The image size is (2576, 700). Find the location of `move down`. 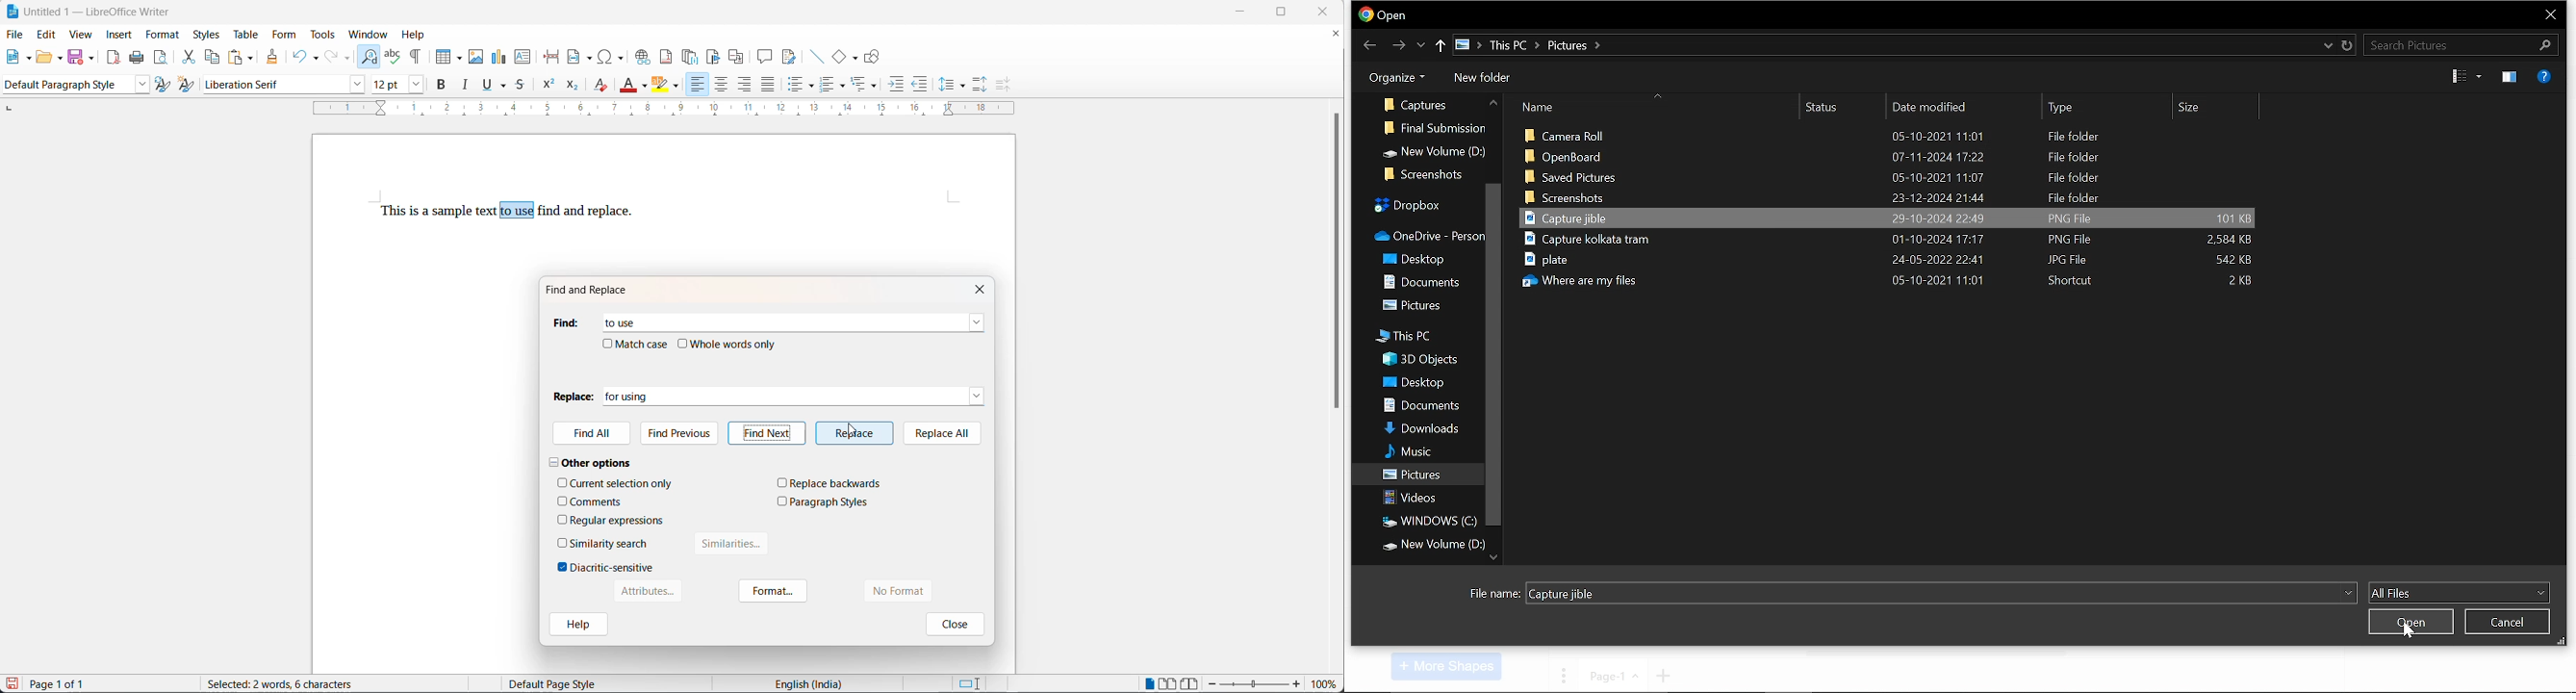

move down is located at coordinates (1493, 556).